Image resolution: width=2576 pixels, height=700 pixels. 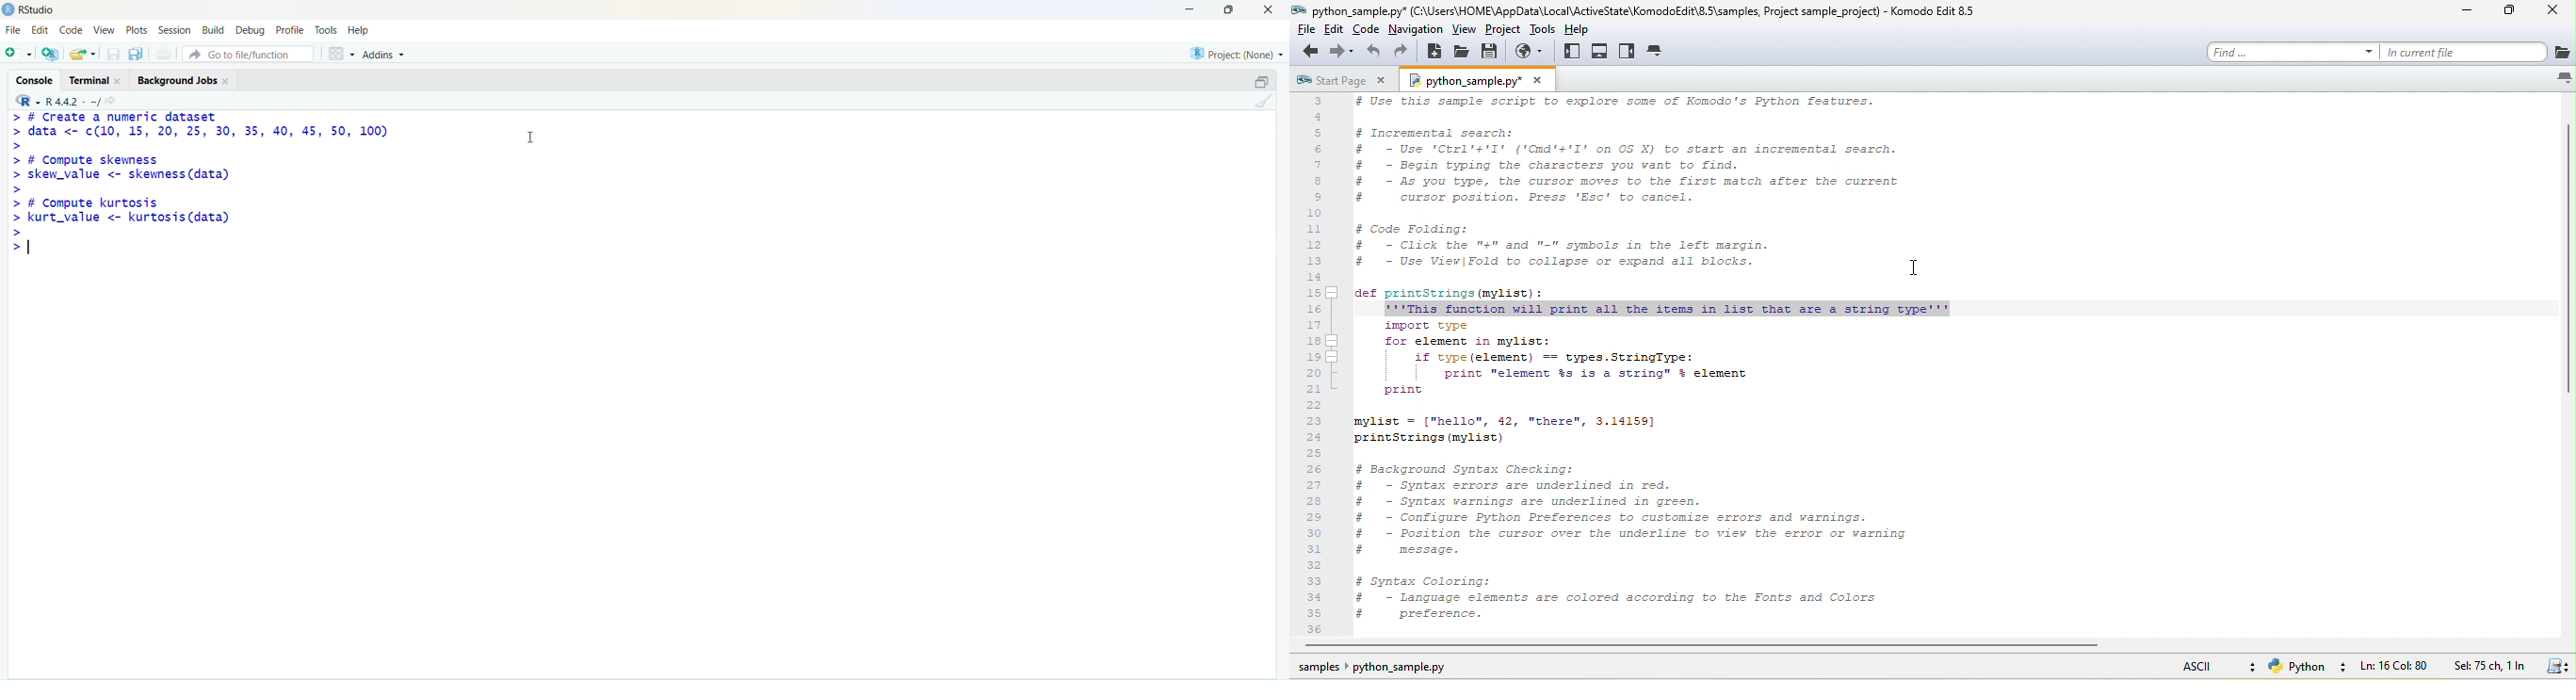 I want to click on File, so click(x=14, y=31).